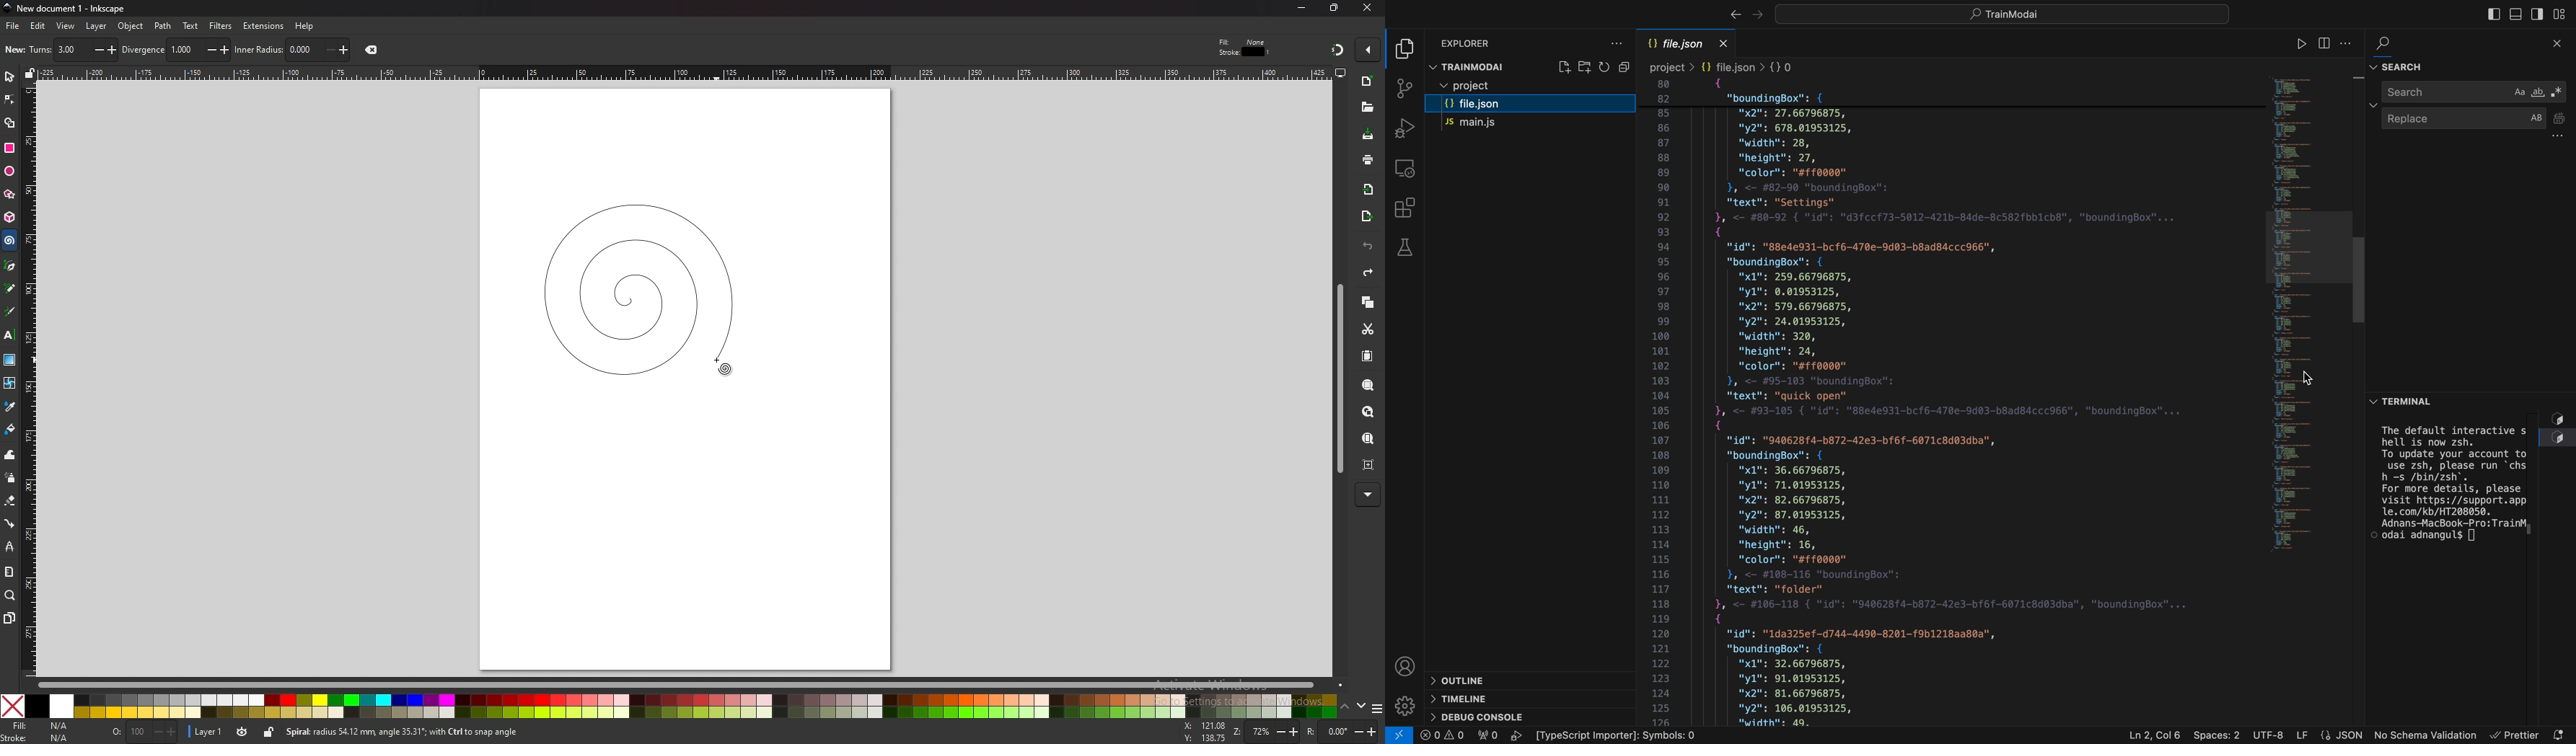 The width and height of the screenshot is (2576, 756). I want to click on edit, so click(37, 26).